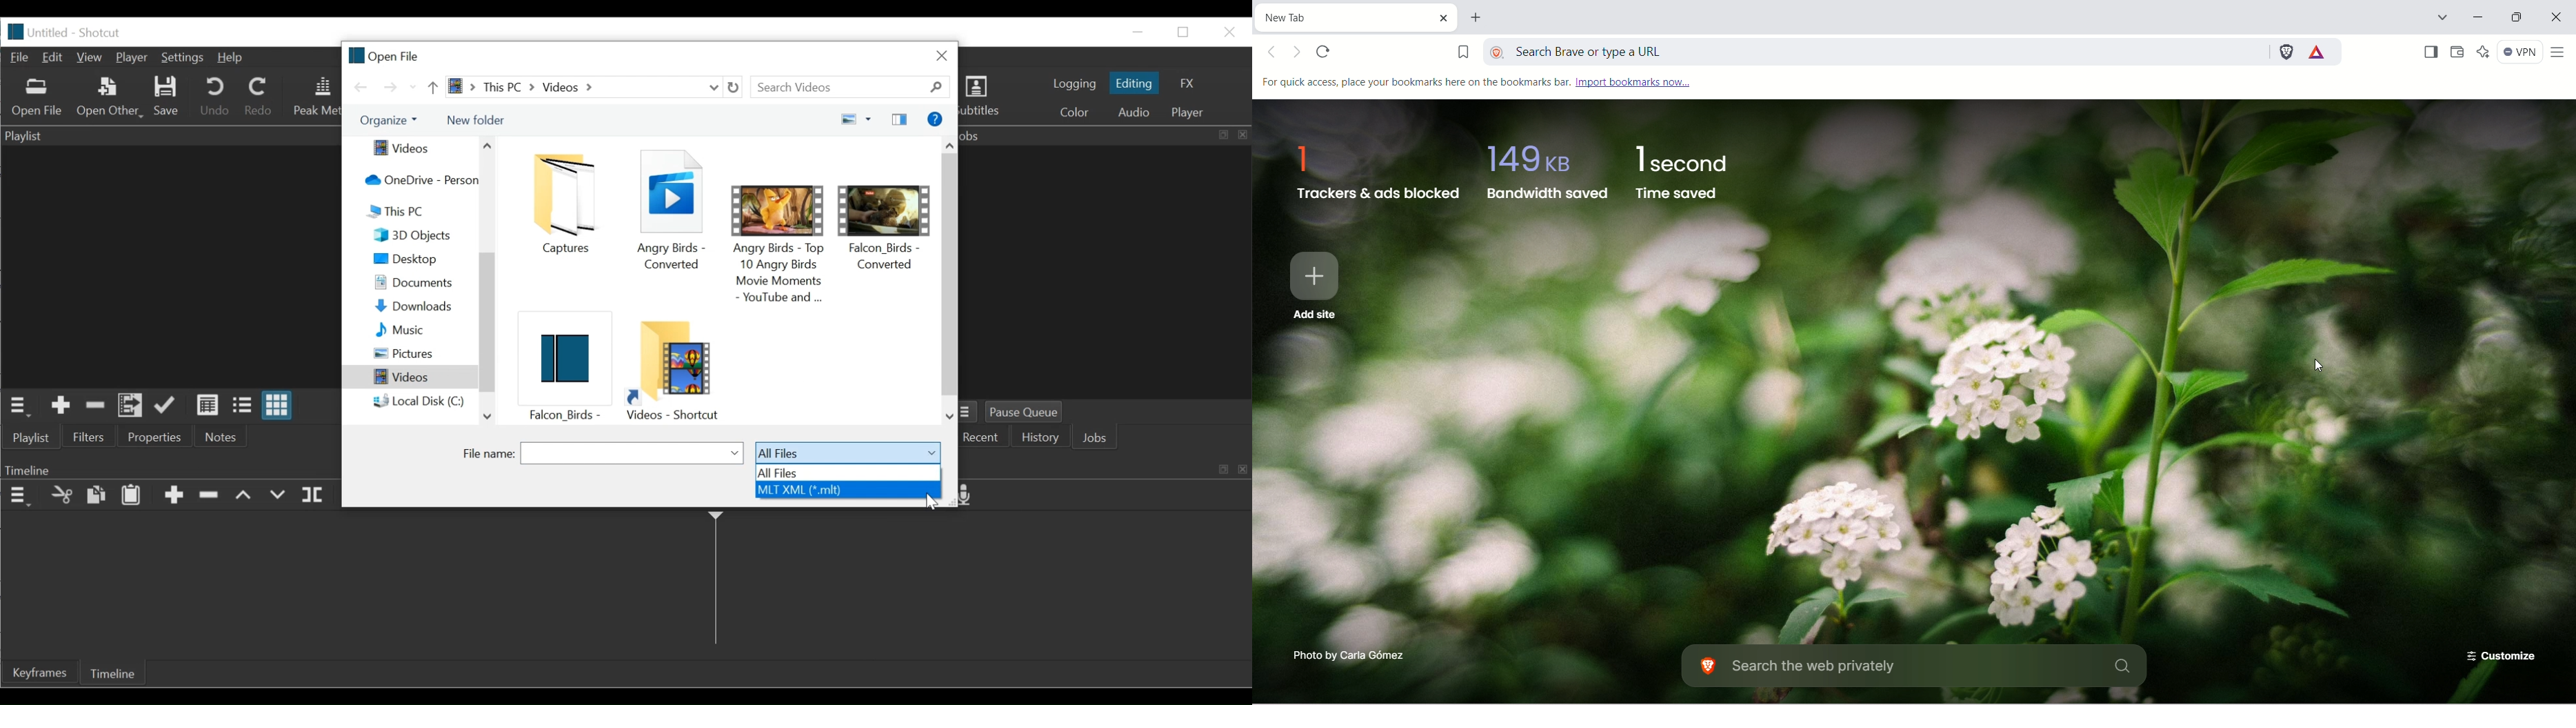 This screenshot has width=2576, height=728. I want to click on flcon _ birds -, so click(562, 370).